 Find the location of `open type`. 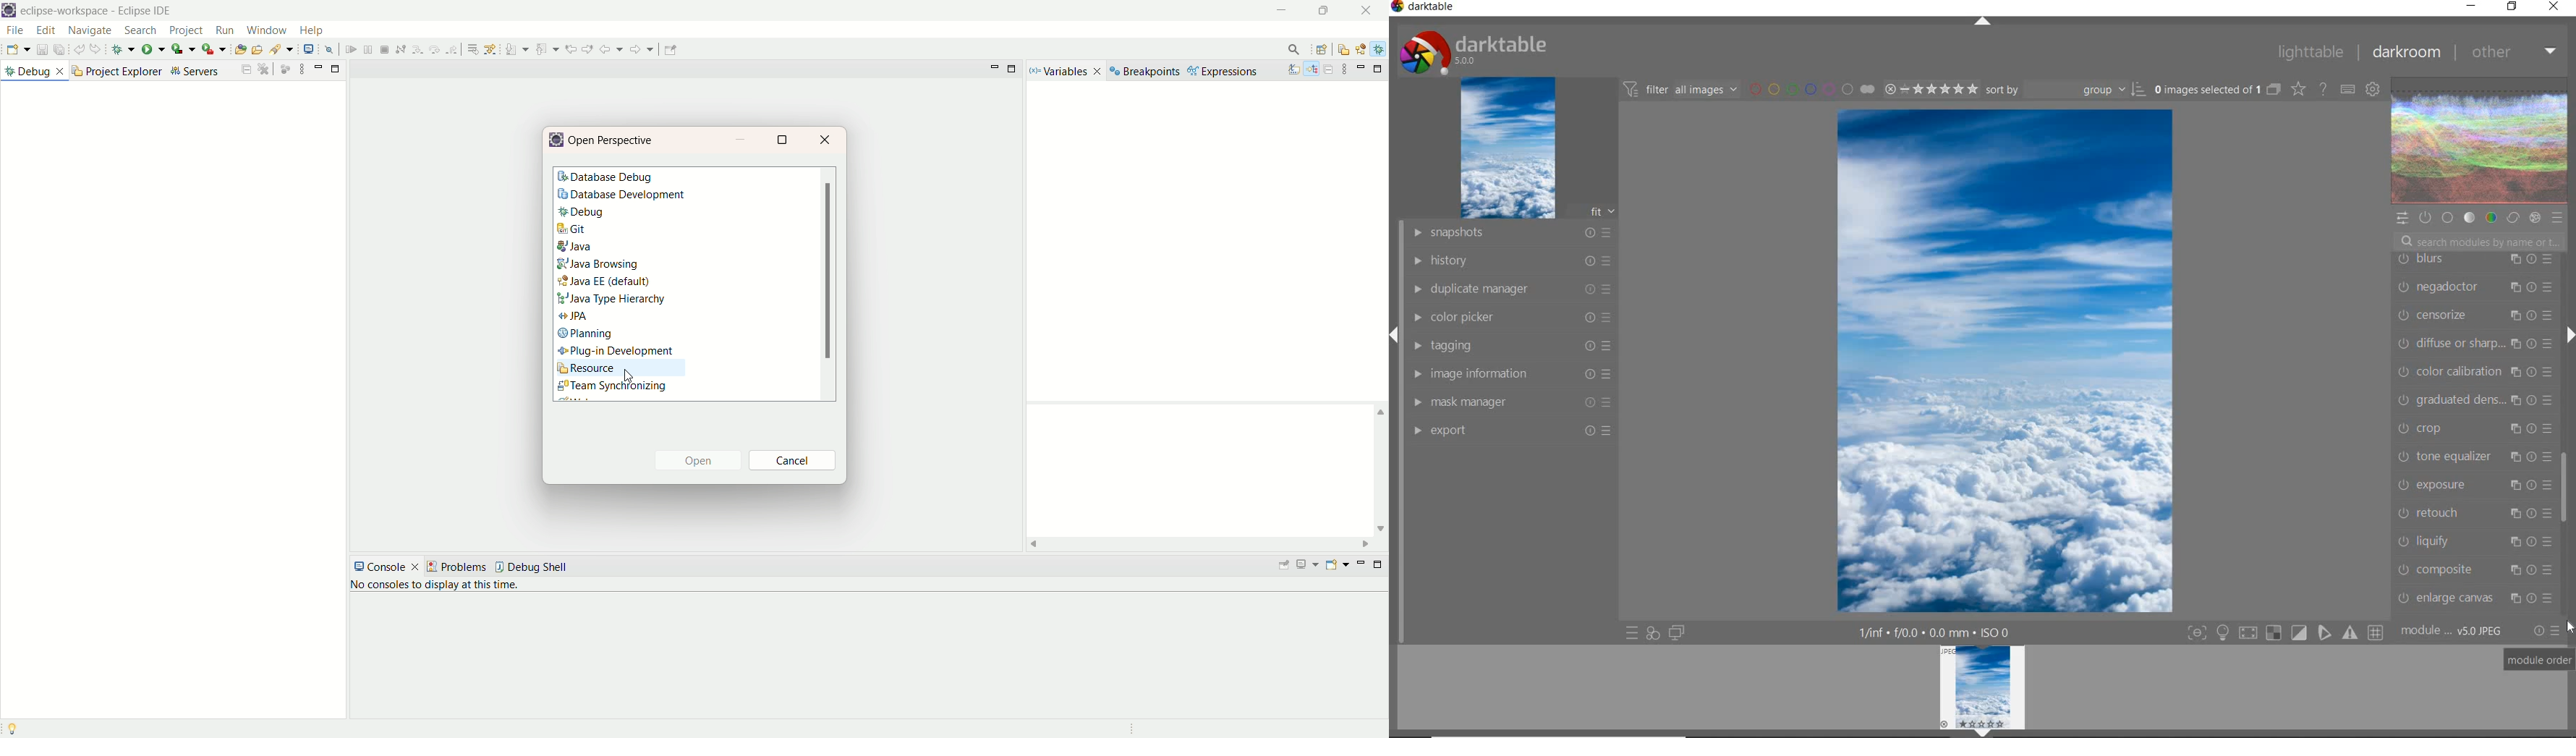

open type is located at coordinates (304, 51).